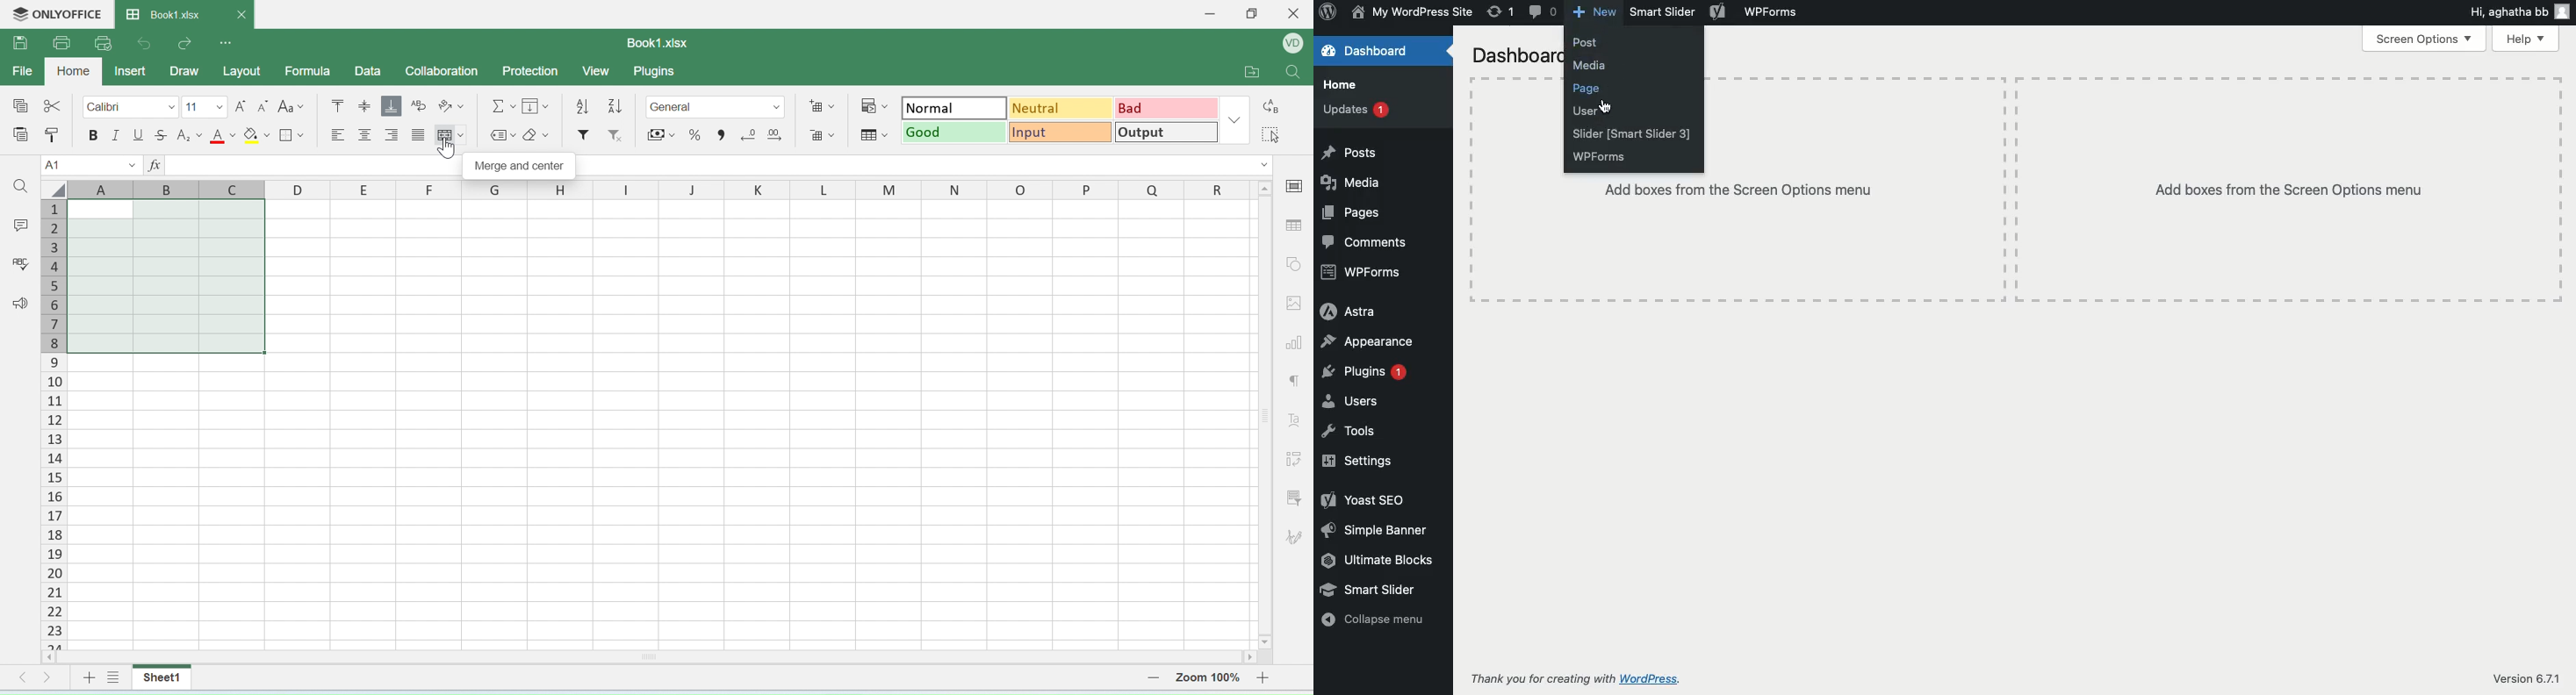 Image resolution: width=2576 pixels, height=700 pixels. I want to click on border, so click(292, 136).